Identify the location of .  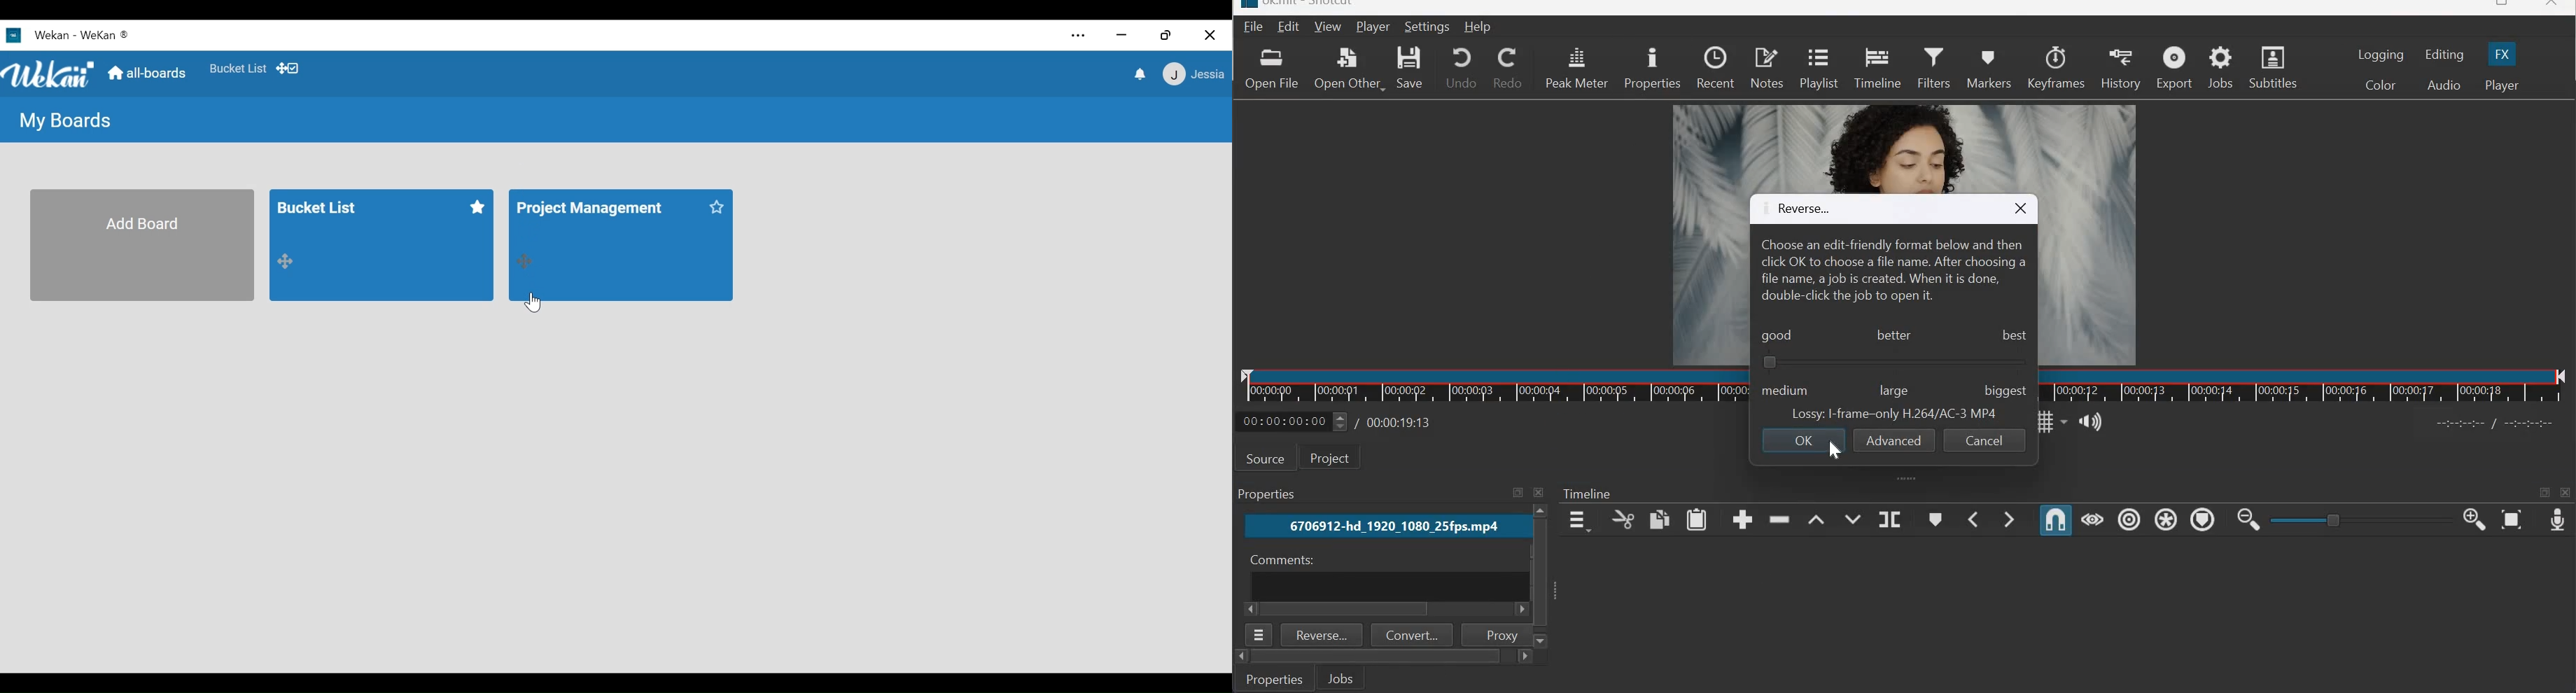
(1539, 572).